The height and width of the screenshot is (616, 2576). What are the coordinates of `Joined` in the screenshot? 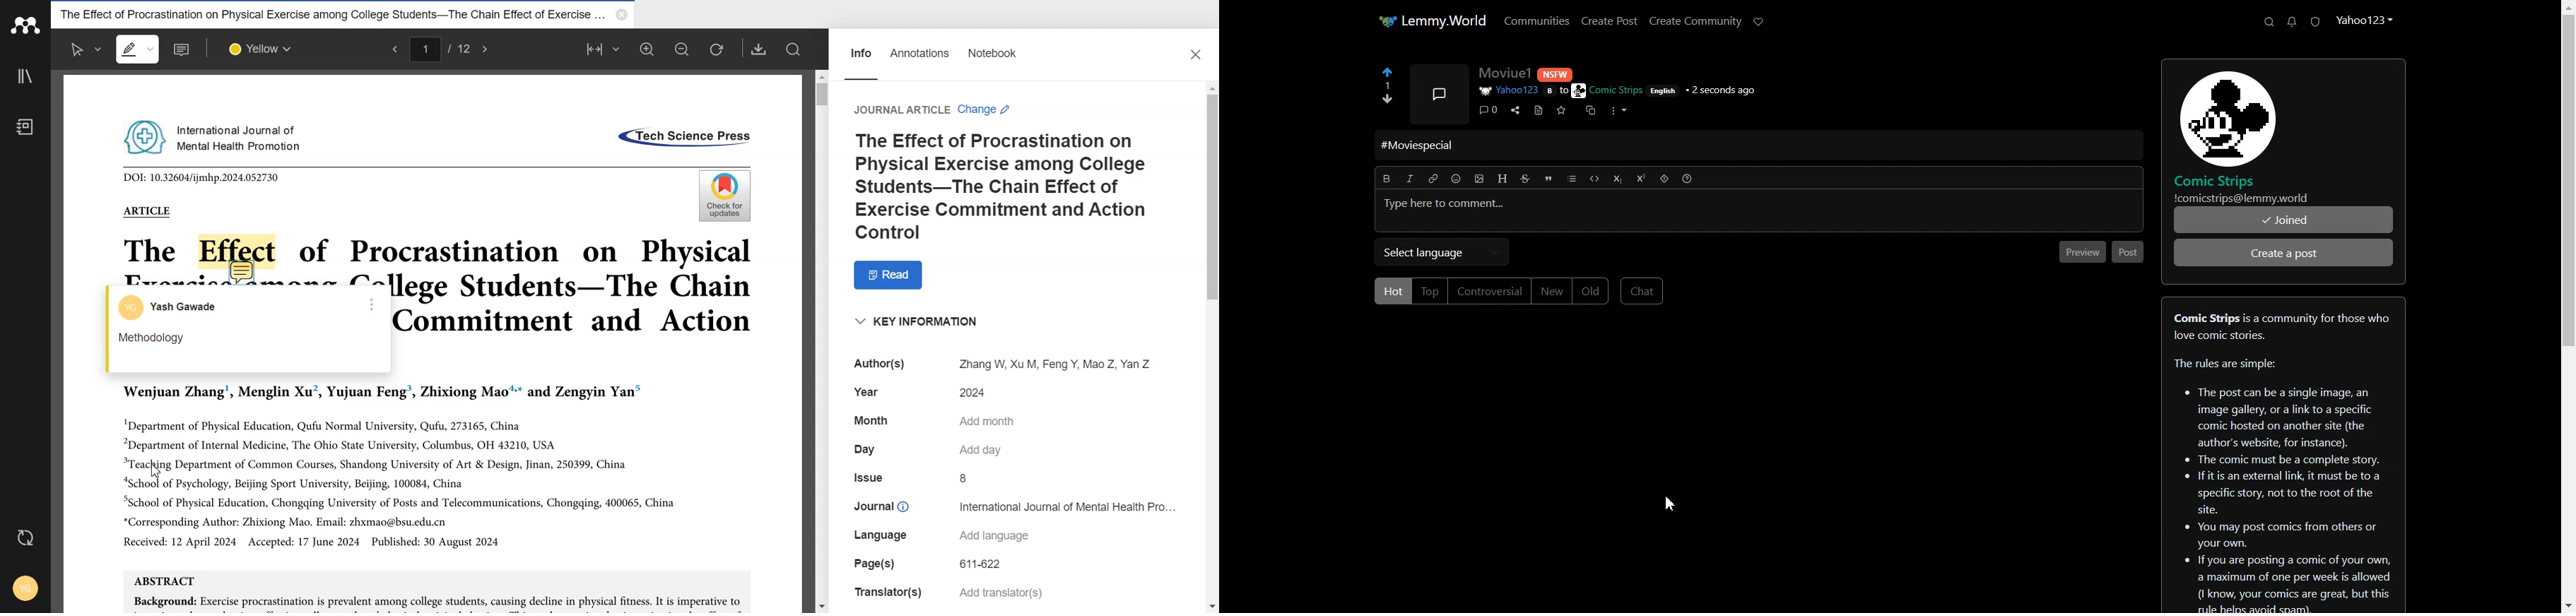 It's located at (2283, 220).